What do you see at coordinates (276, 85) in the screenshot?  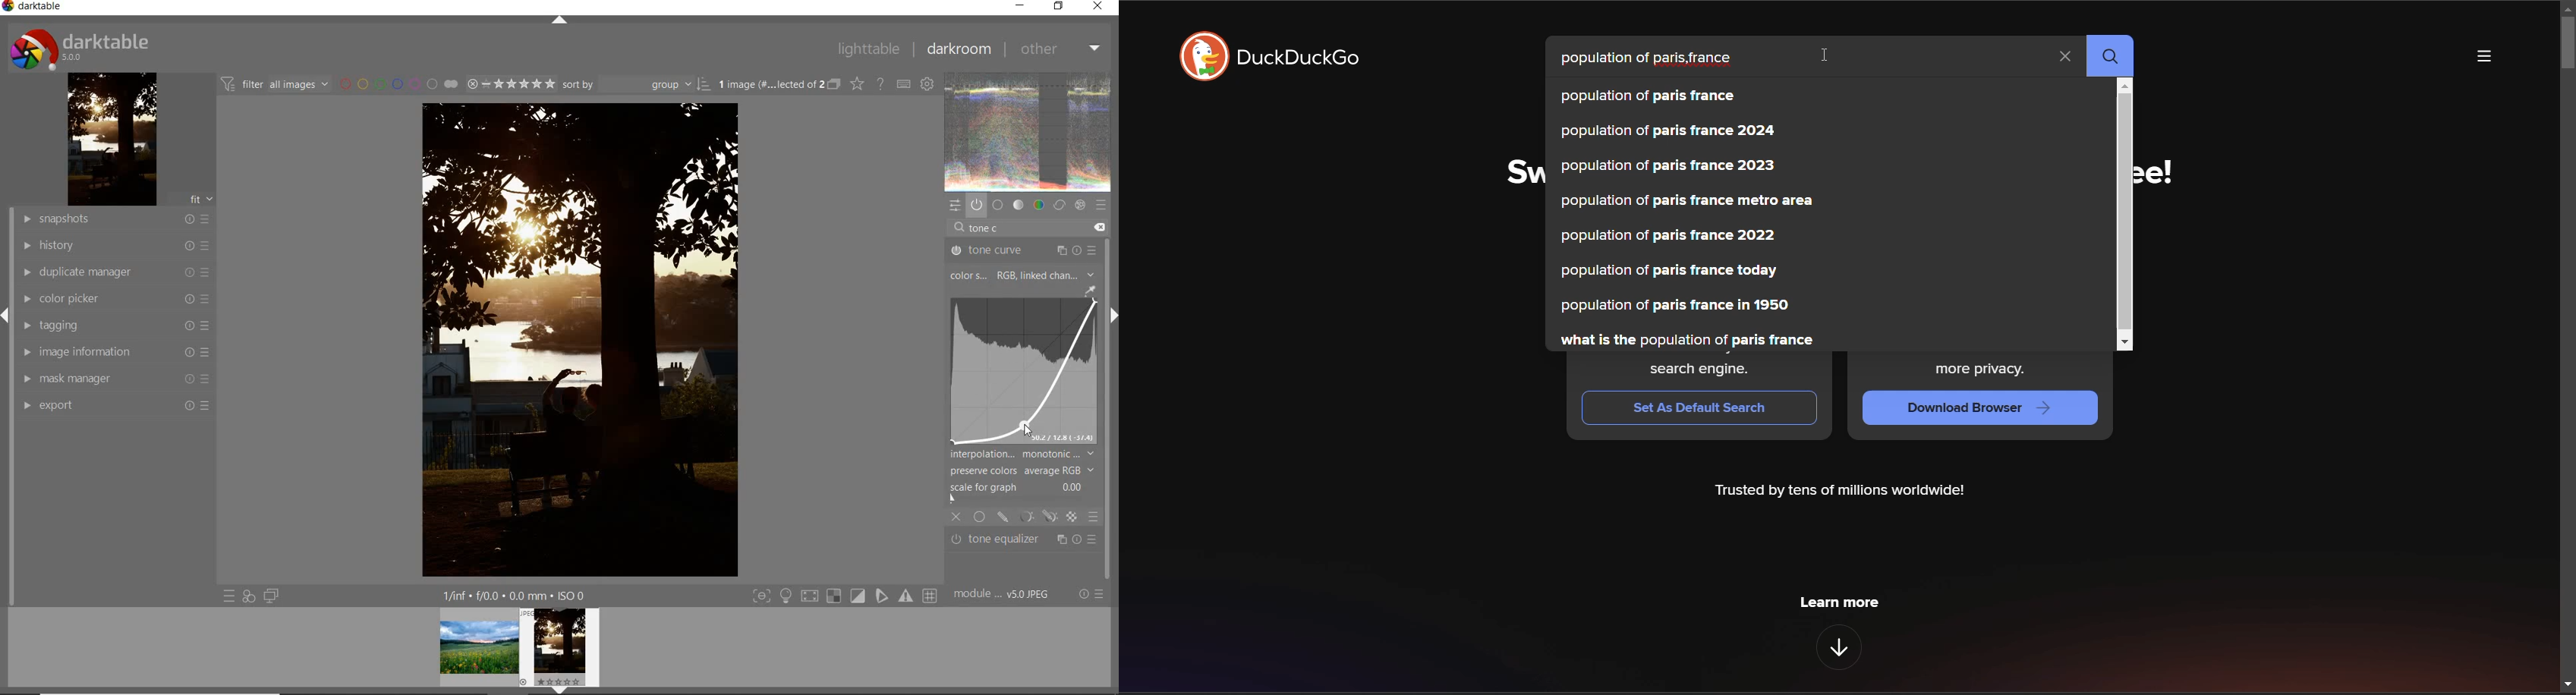 I see `filter all images` at bounding box center [276, 85].